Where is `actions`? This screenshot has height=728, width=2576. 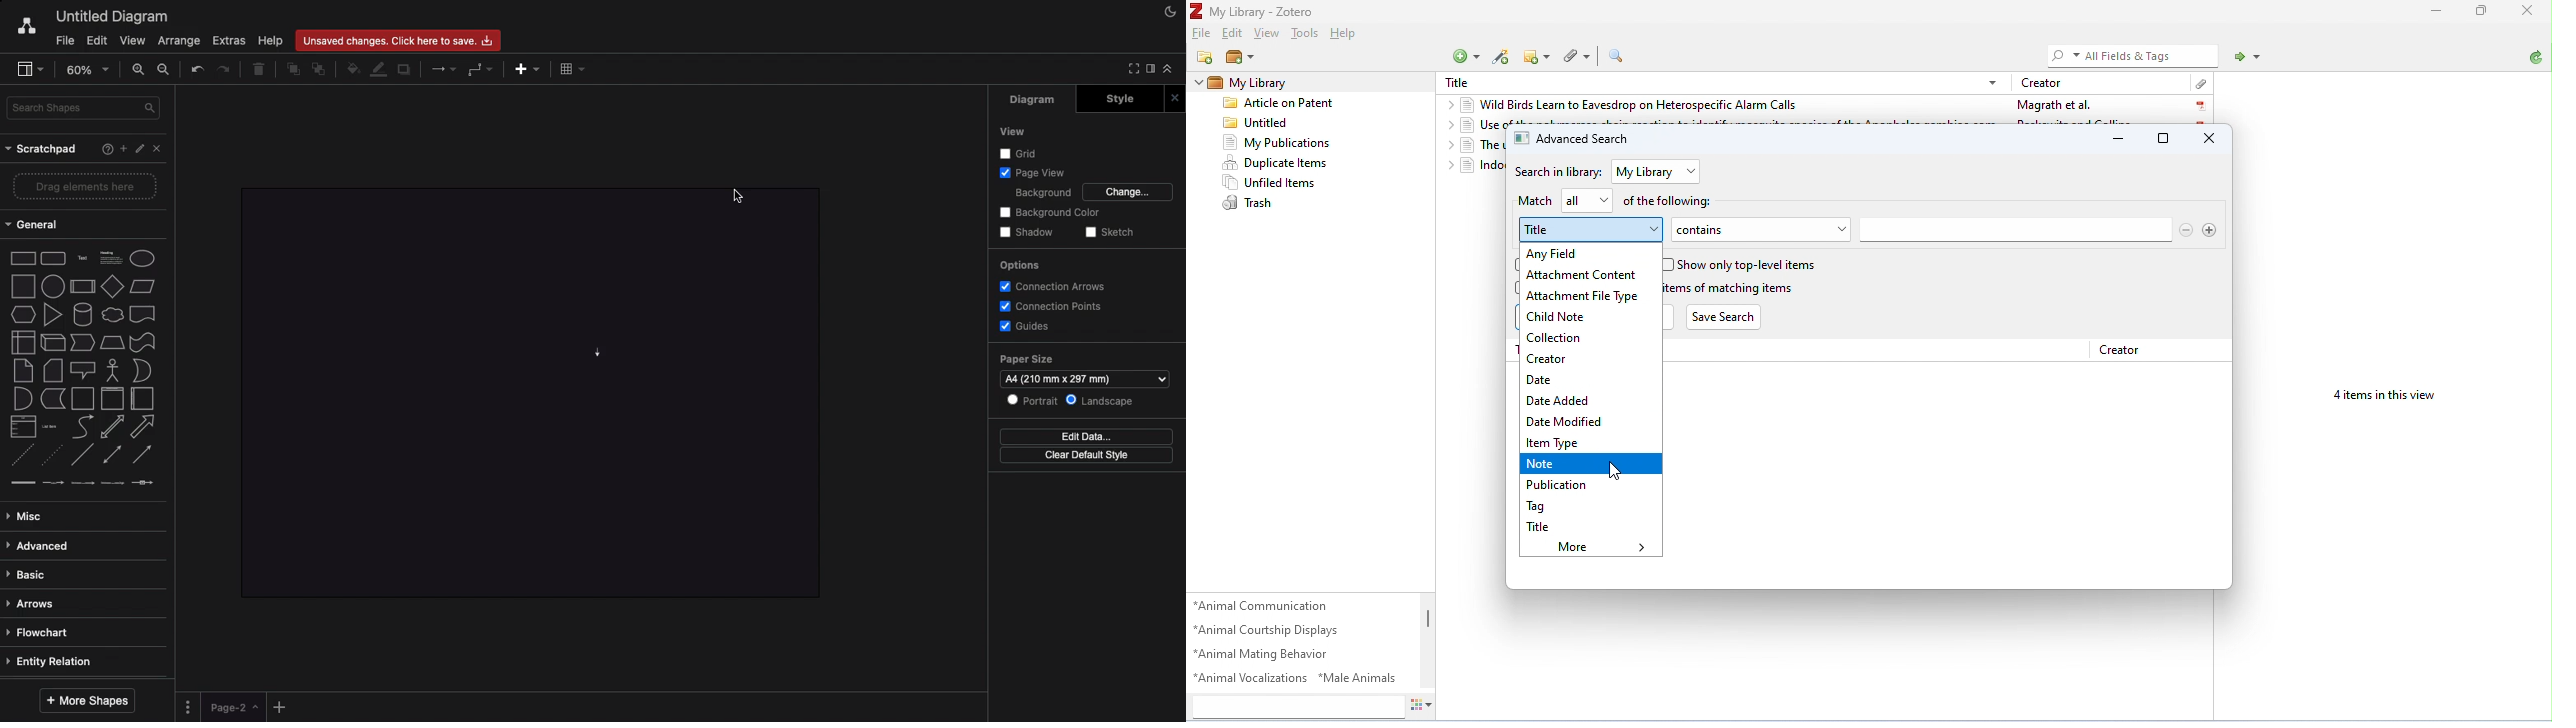 actions is located at coordinates (1420, 704).